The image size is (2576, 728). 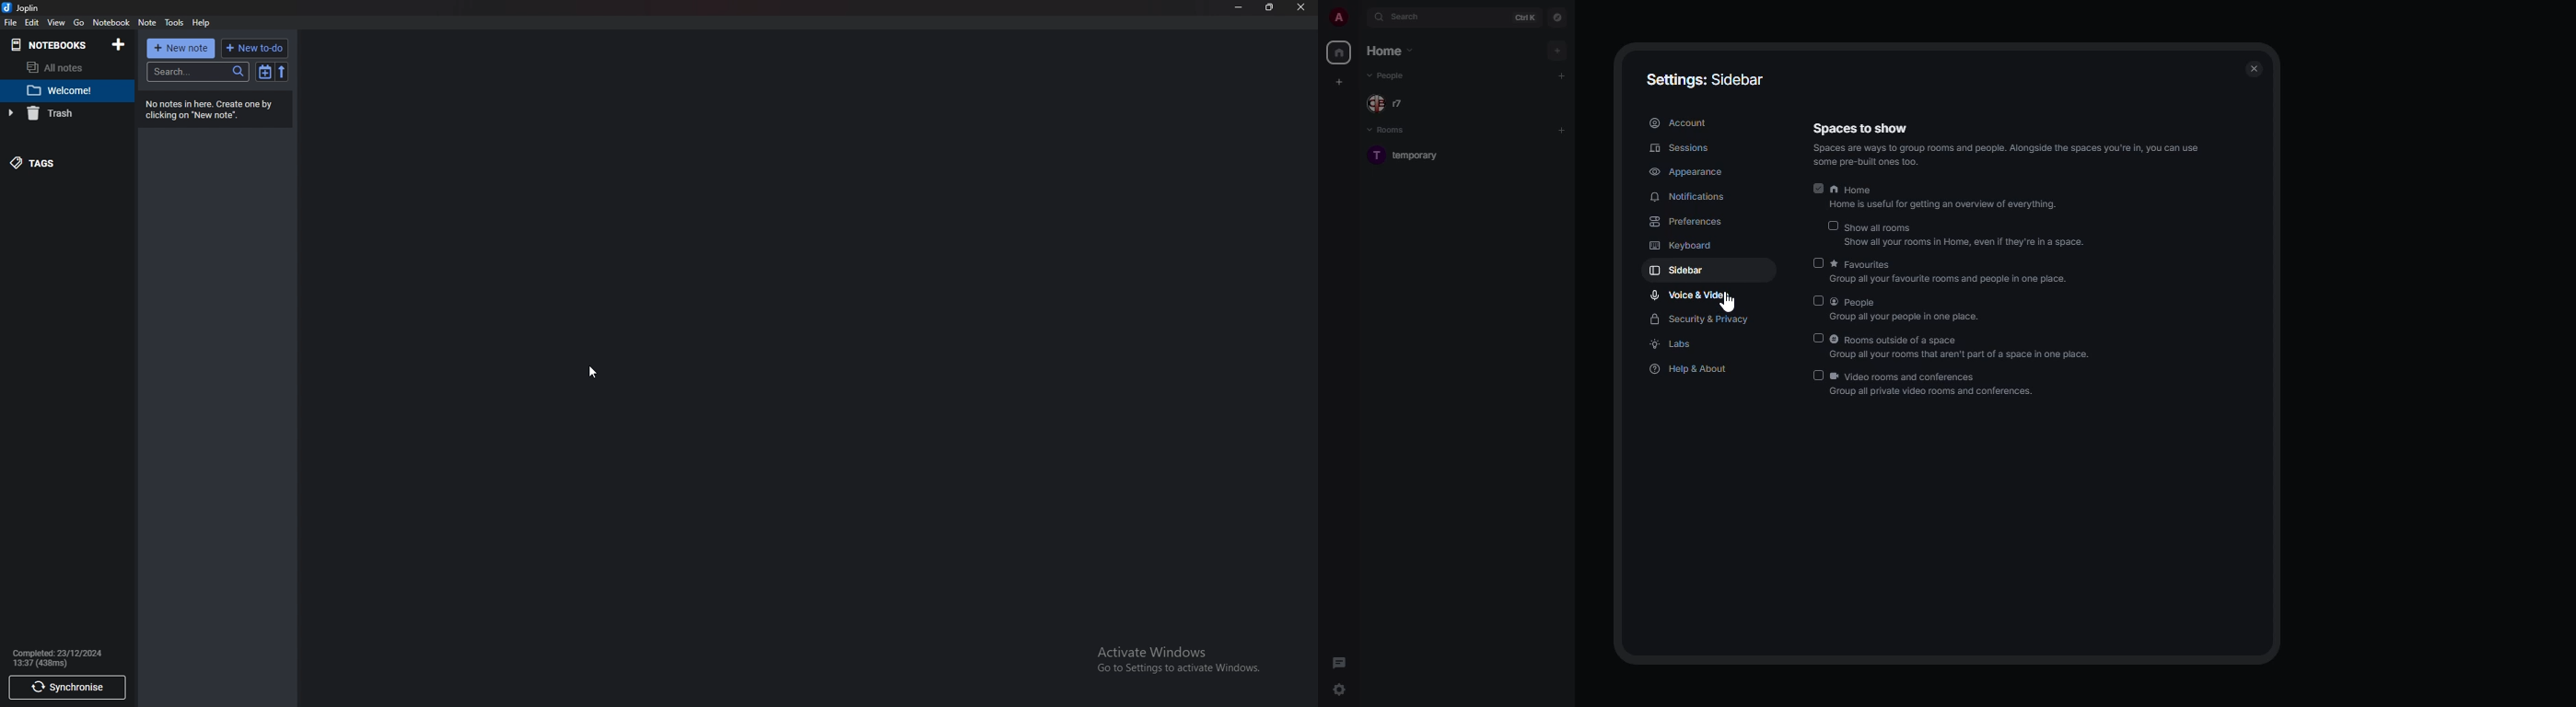 What do you see at coordinates (1527, 17) in the screenshot?
I see `ctrl K` at bounding box center [1527, 17].